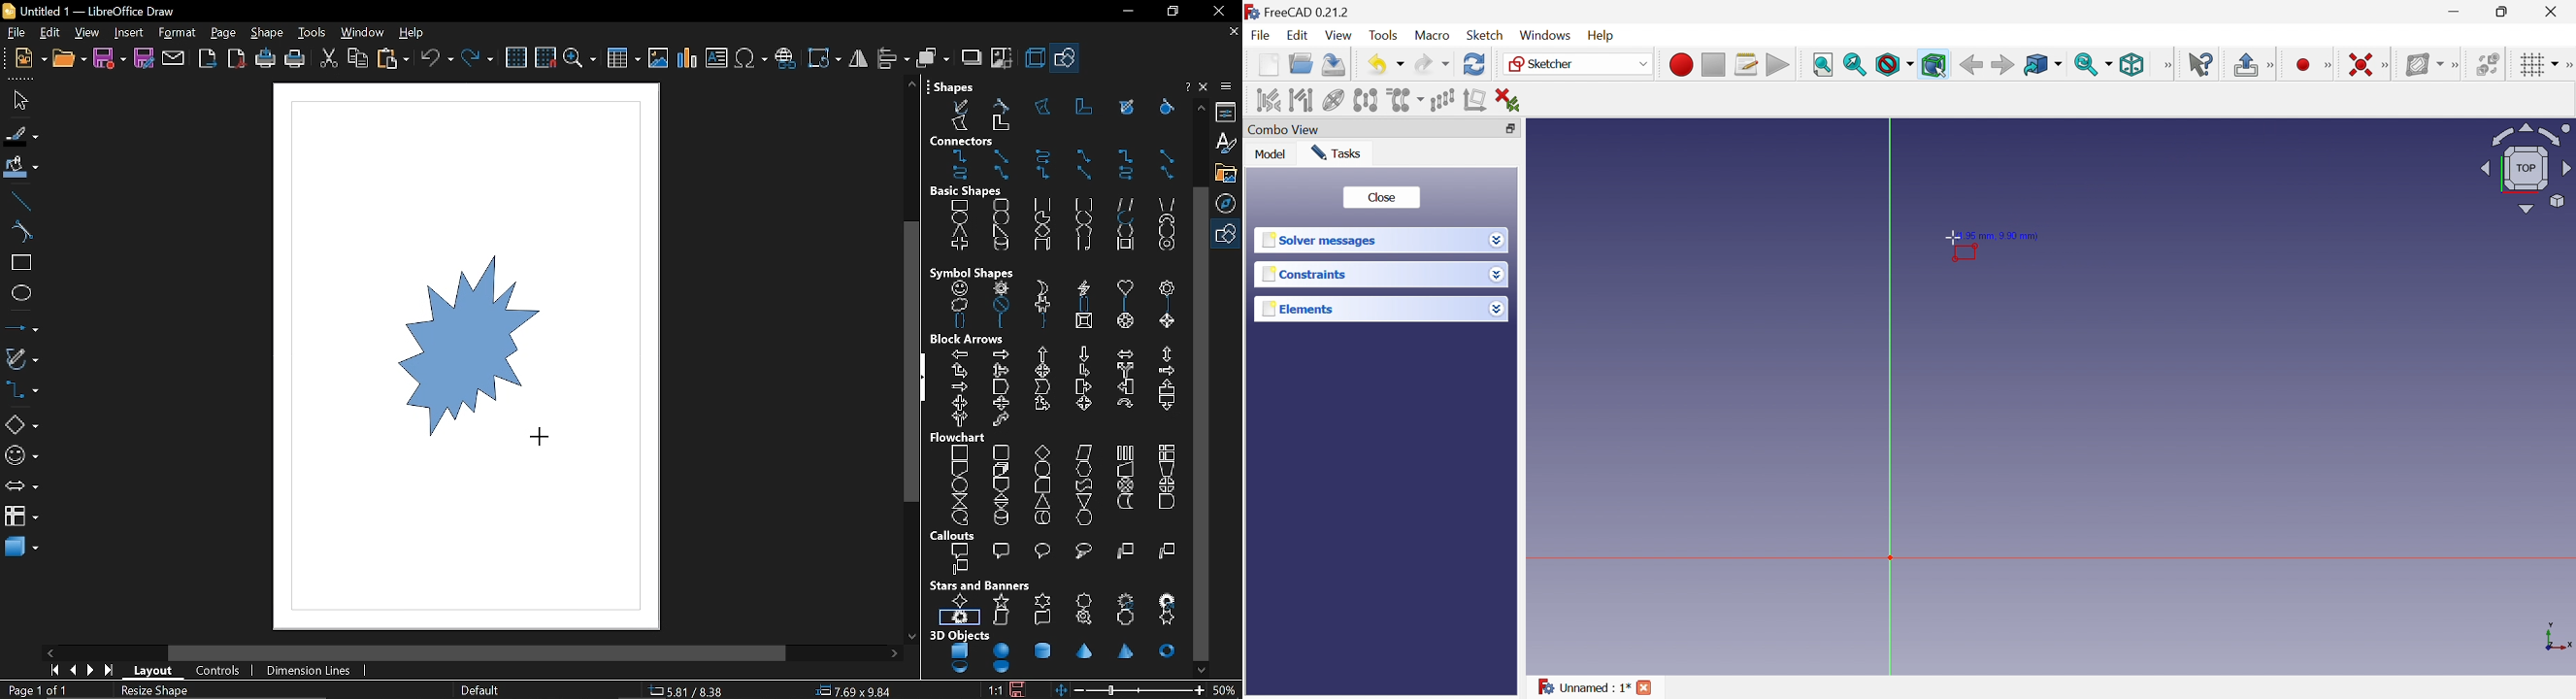 The image size is (2576, 700). What do you see at coordinates (1056, 603) in the screenshot?
I see `star and boxes` at bounding box center [1056, 603].